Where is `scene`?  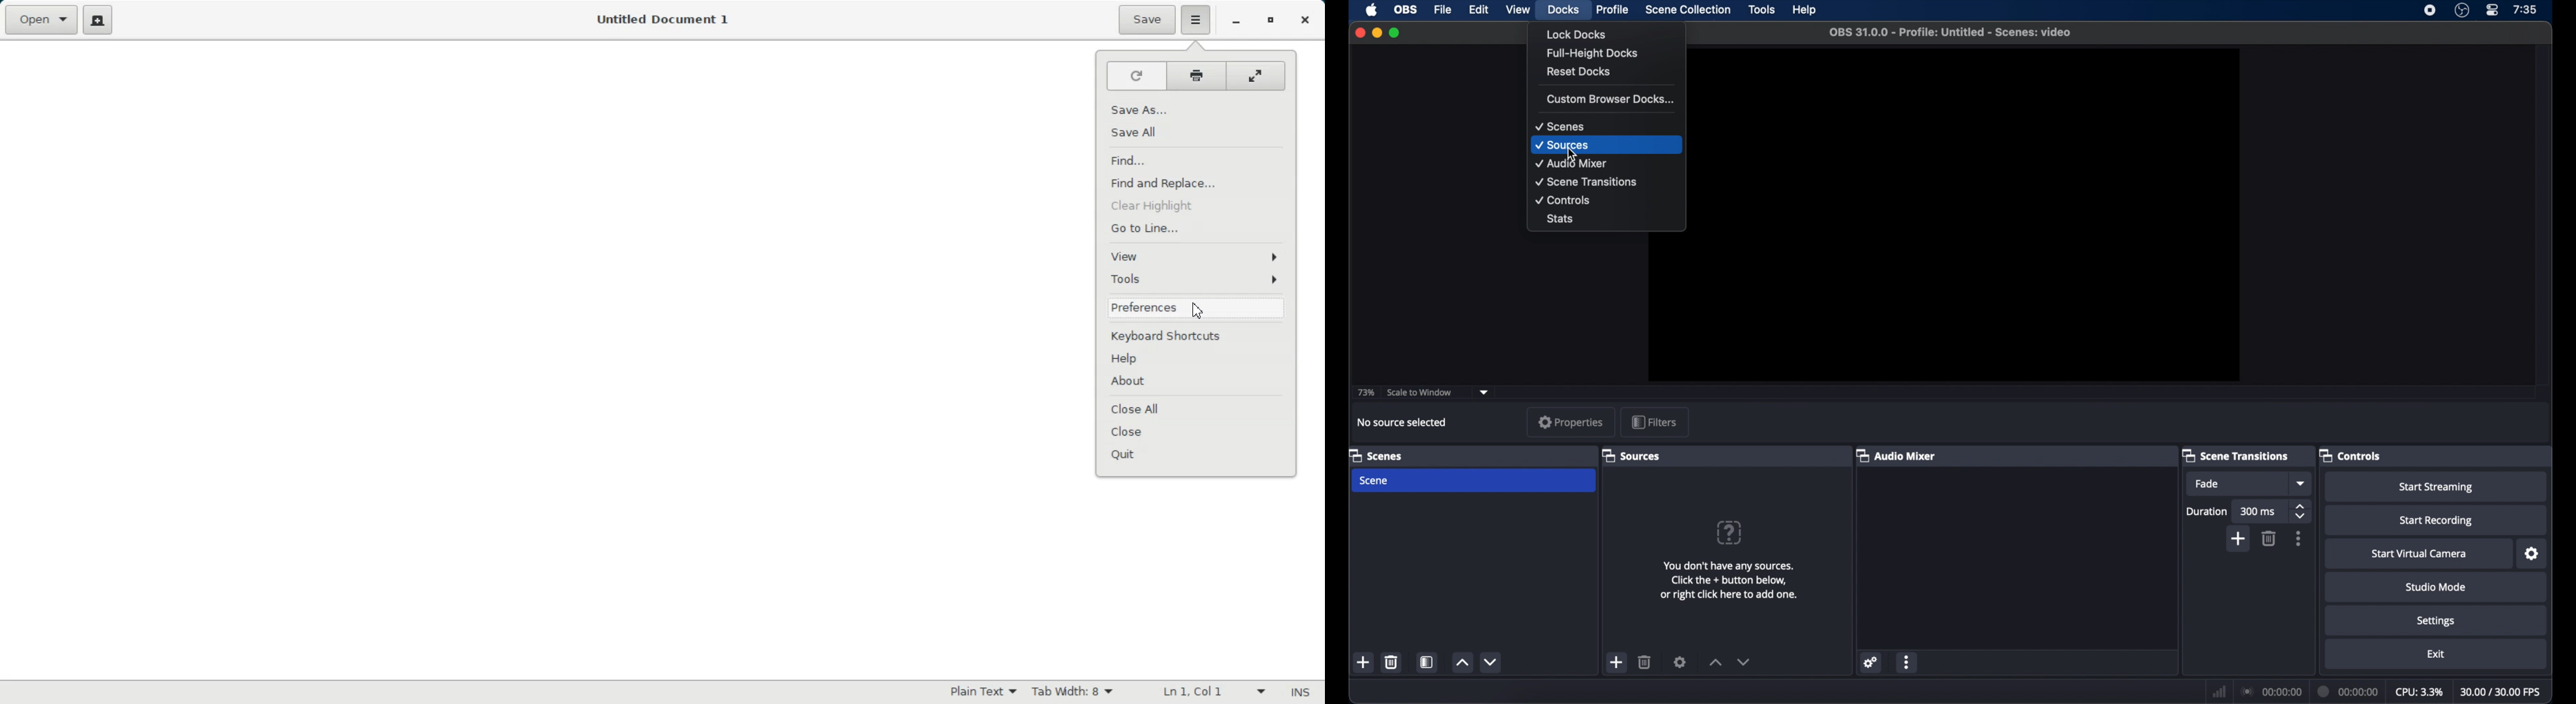
scene is located at coordinates (1474, 481).